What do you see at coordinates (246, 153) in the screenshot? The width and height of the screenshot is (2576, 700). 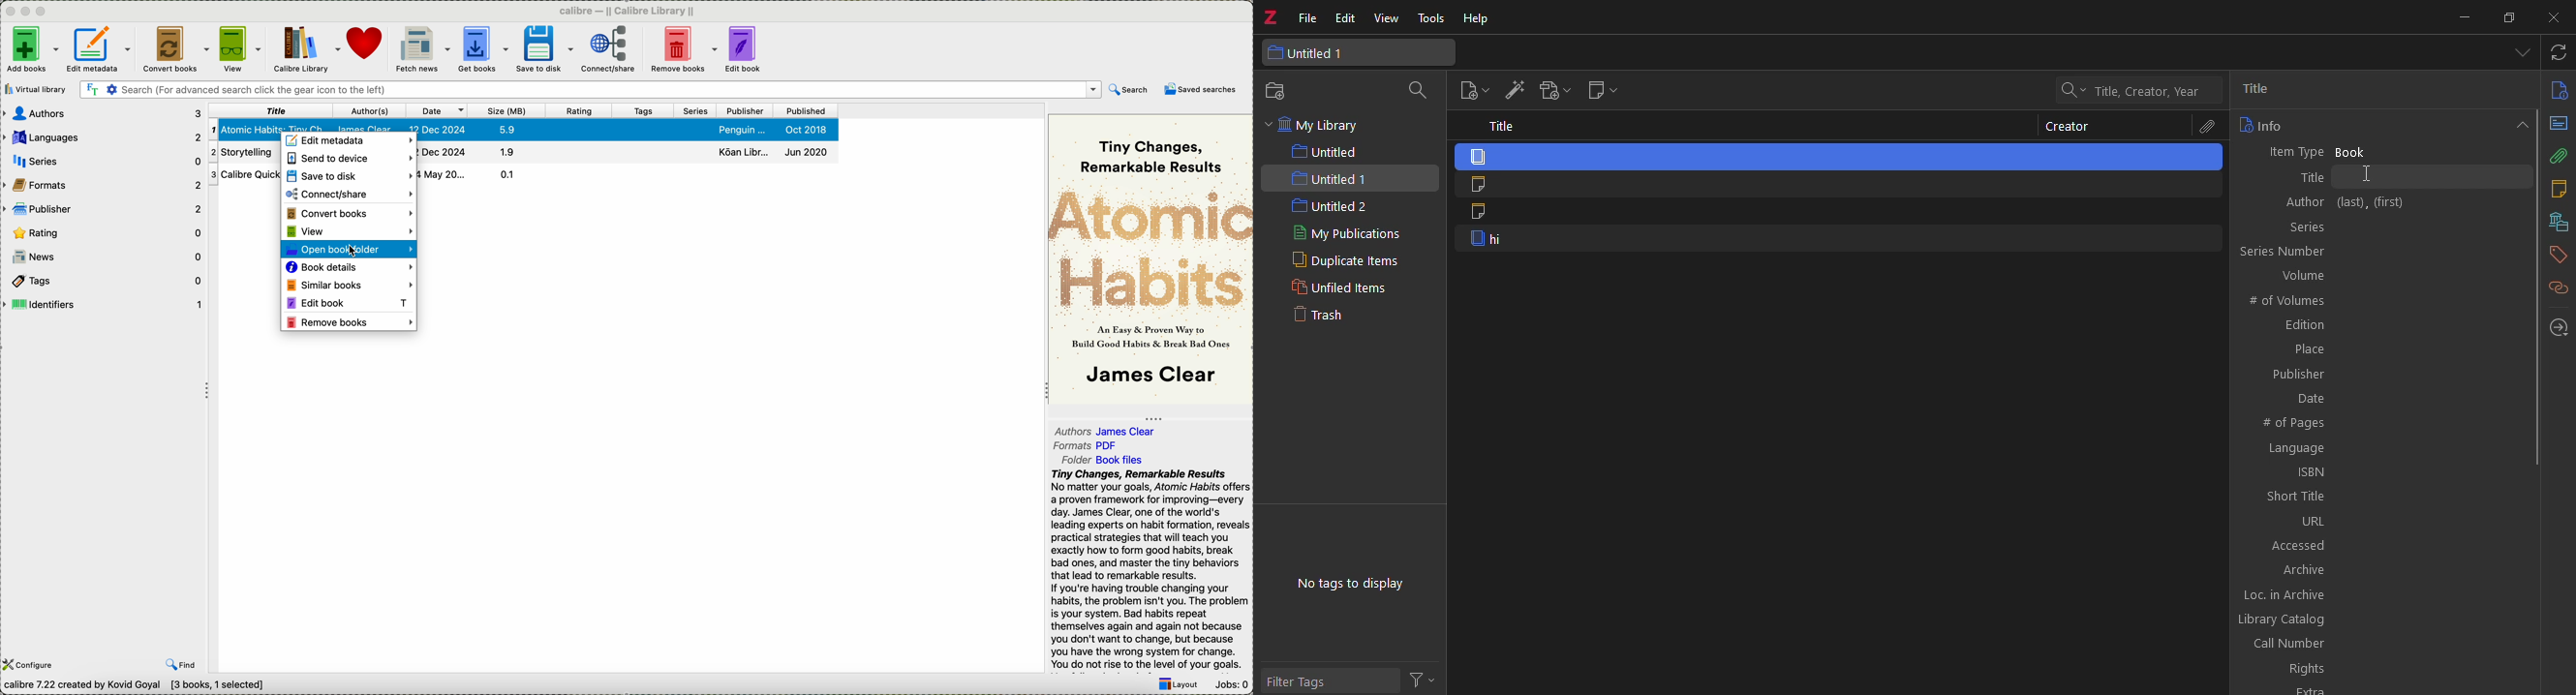 I see `second book` at bounding box center [246, 153].